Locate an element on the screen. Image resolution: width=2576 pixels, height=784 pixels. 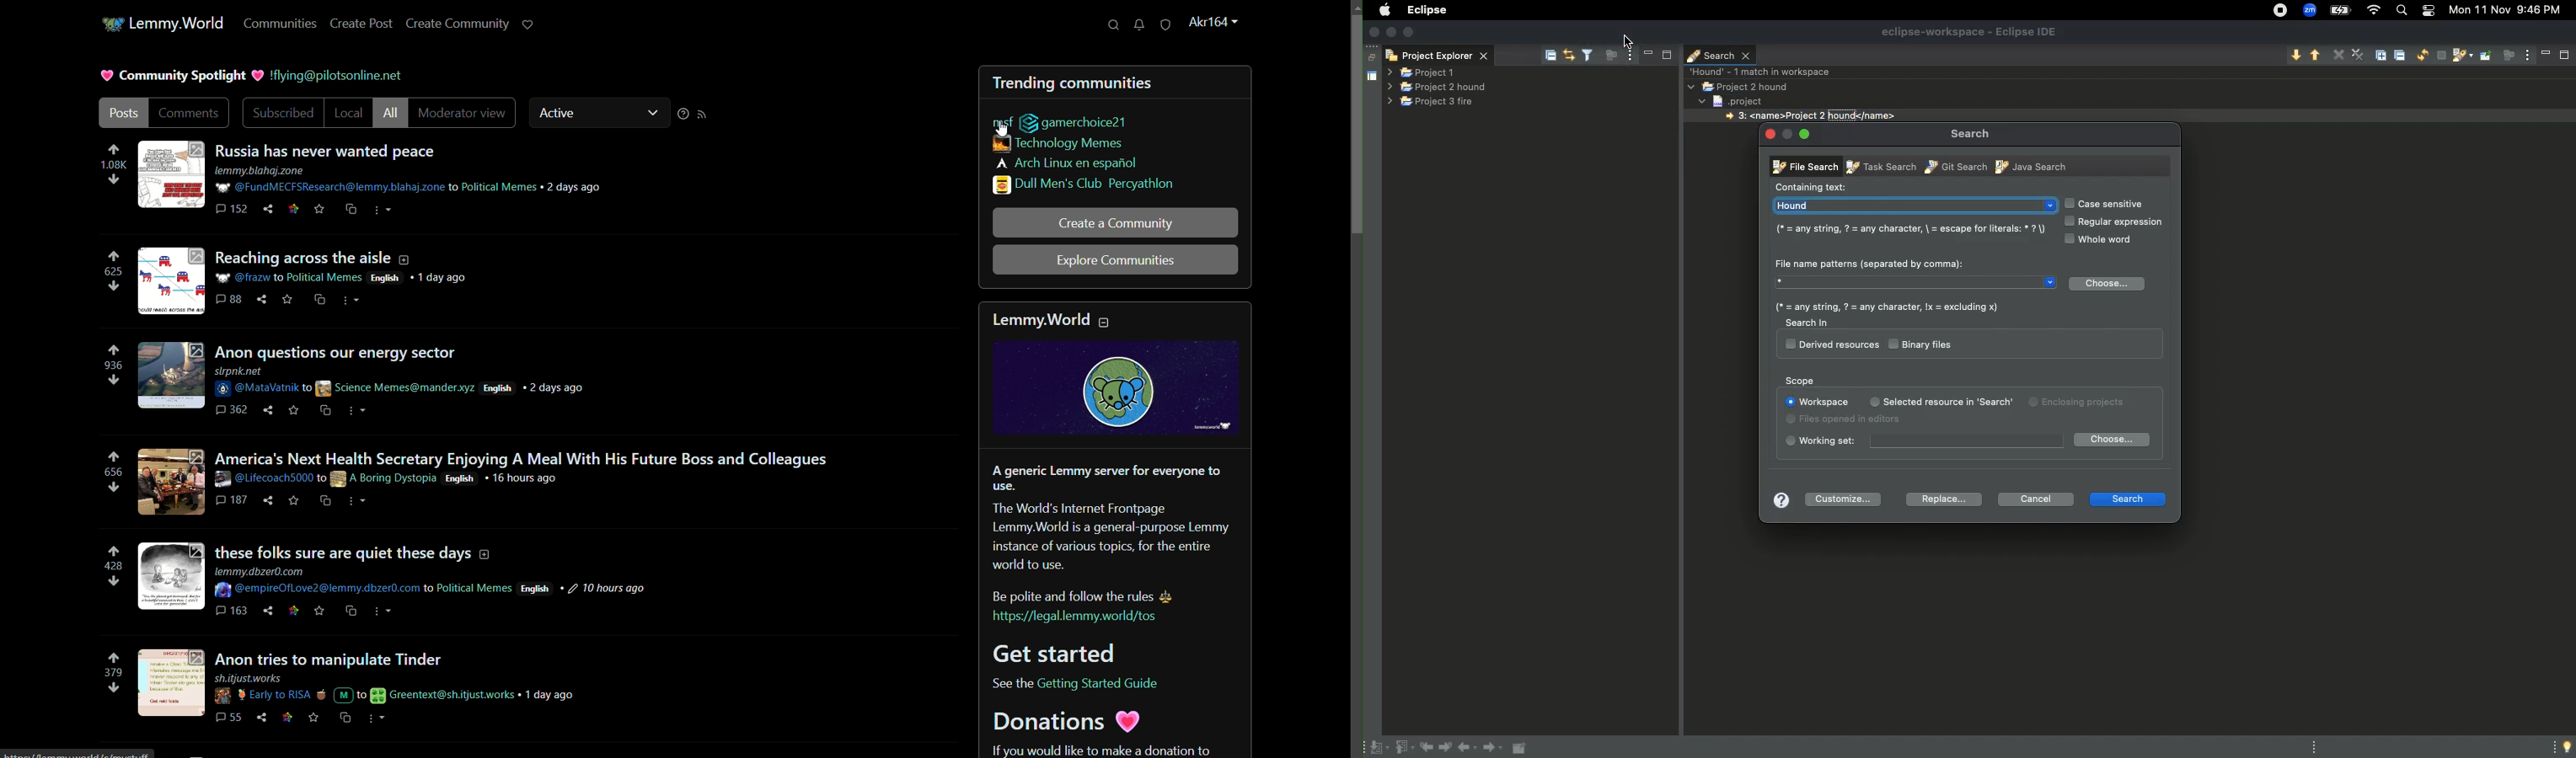
more is located at coordinates (381, 209).